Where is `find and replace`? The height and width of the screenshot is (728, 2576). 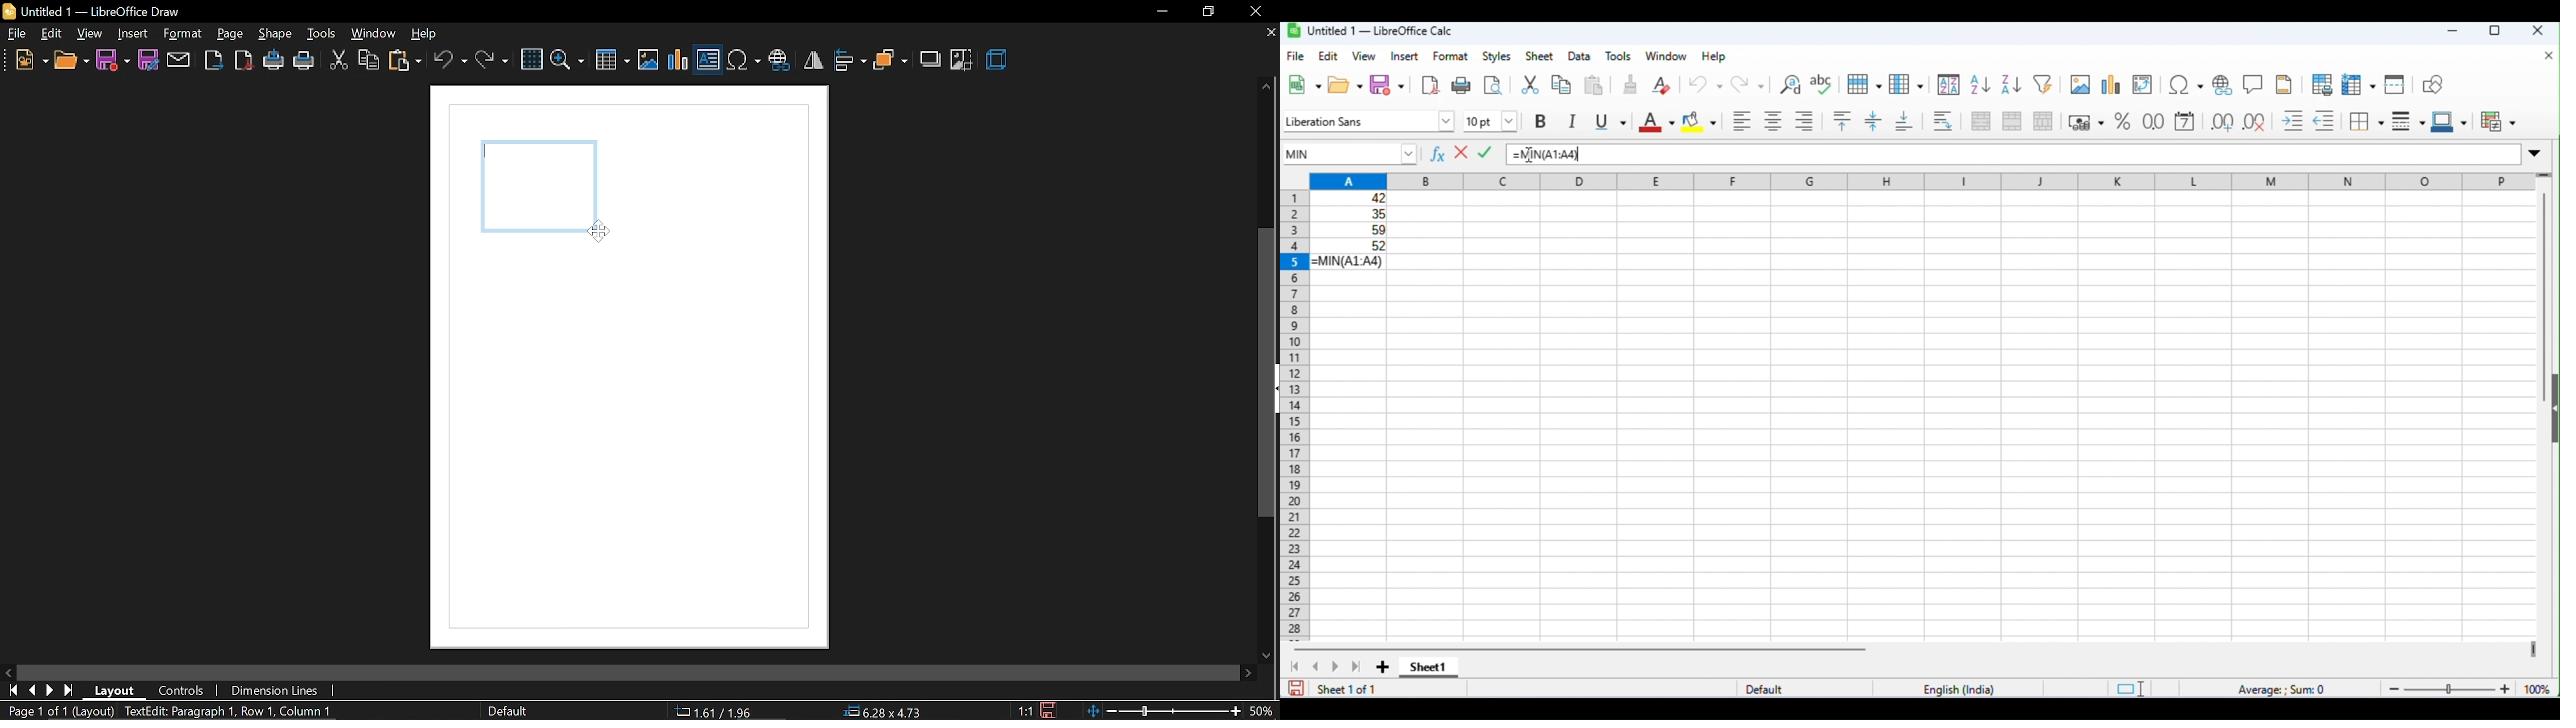
find and replace is located at coordinates (1787, 83).